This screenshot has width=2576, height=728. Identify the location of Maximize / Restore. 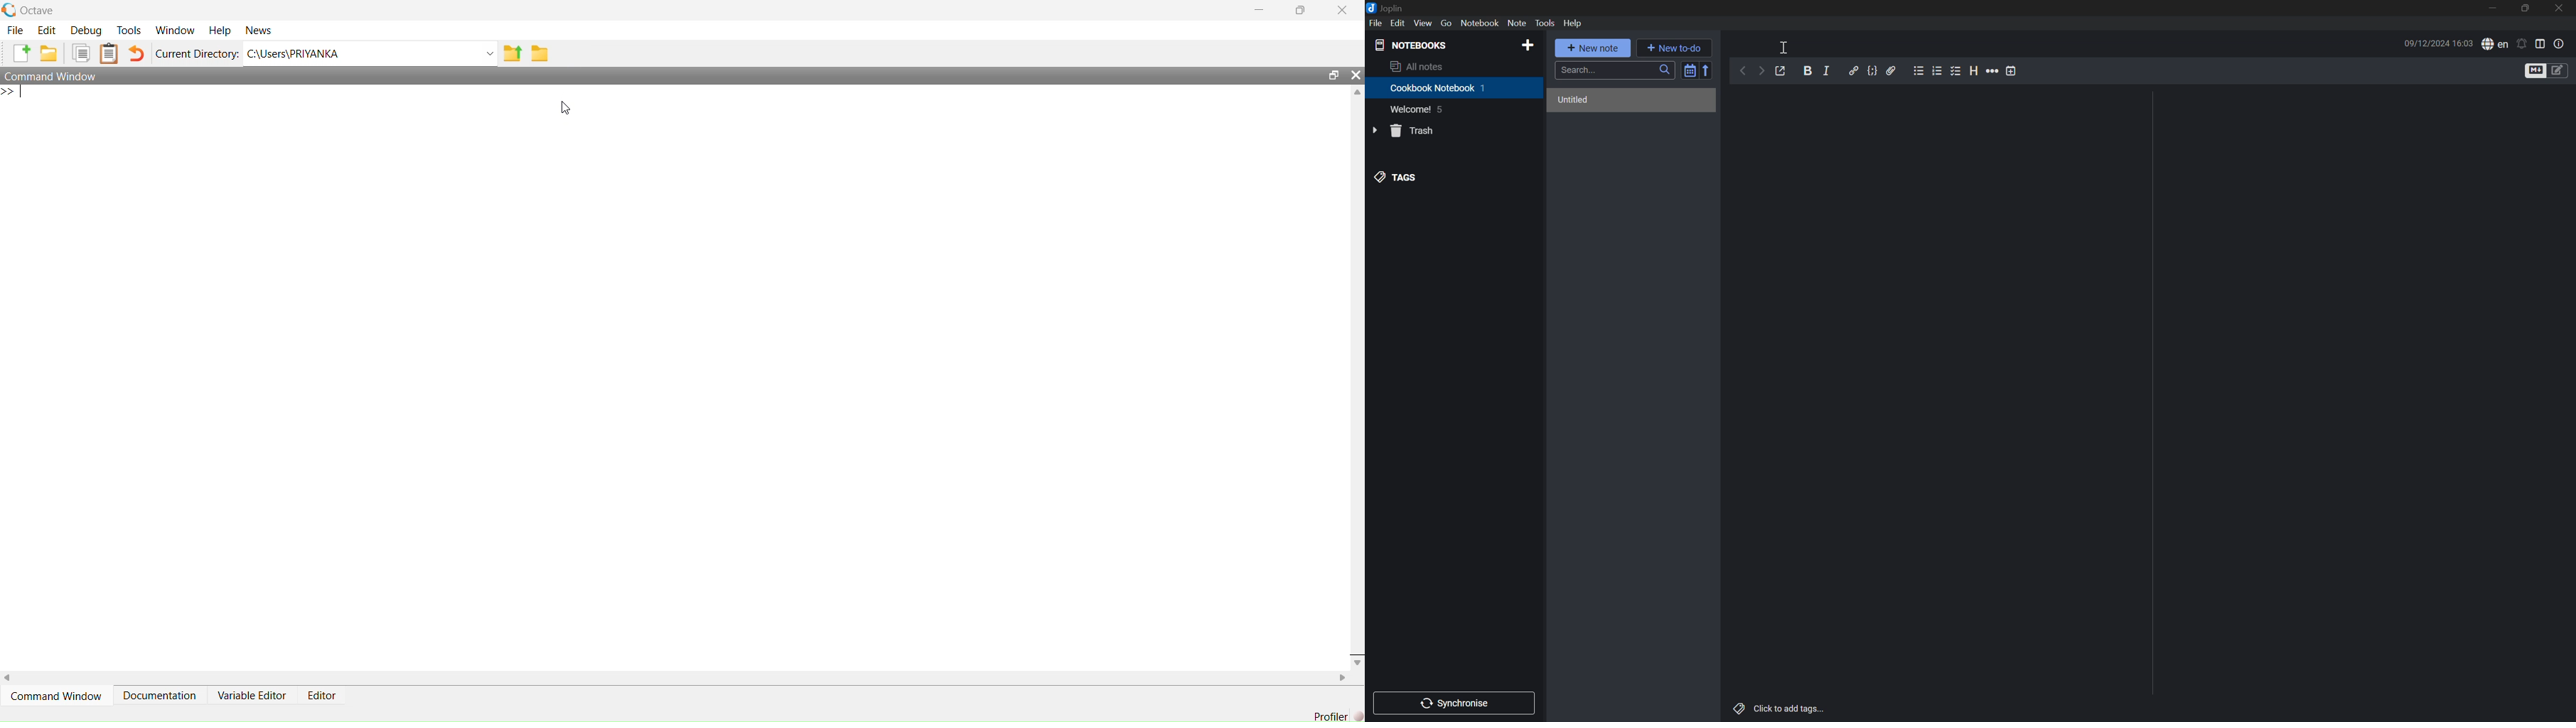
(1299, 11).